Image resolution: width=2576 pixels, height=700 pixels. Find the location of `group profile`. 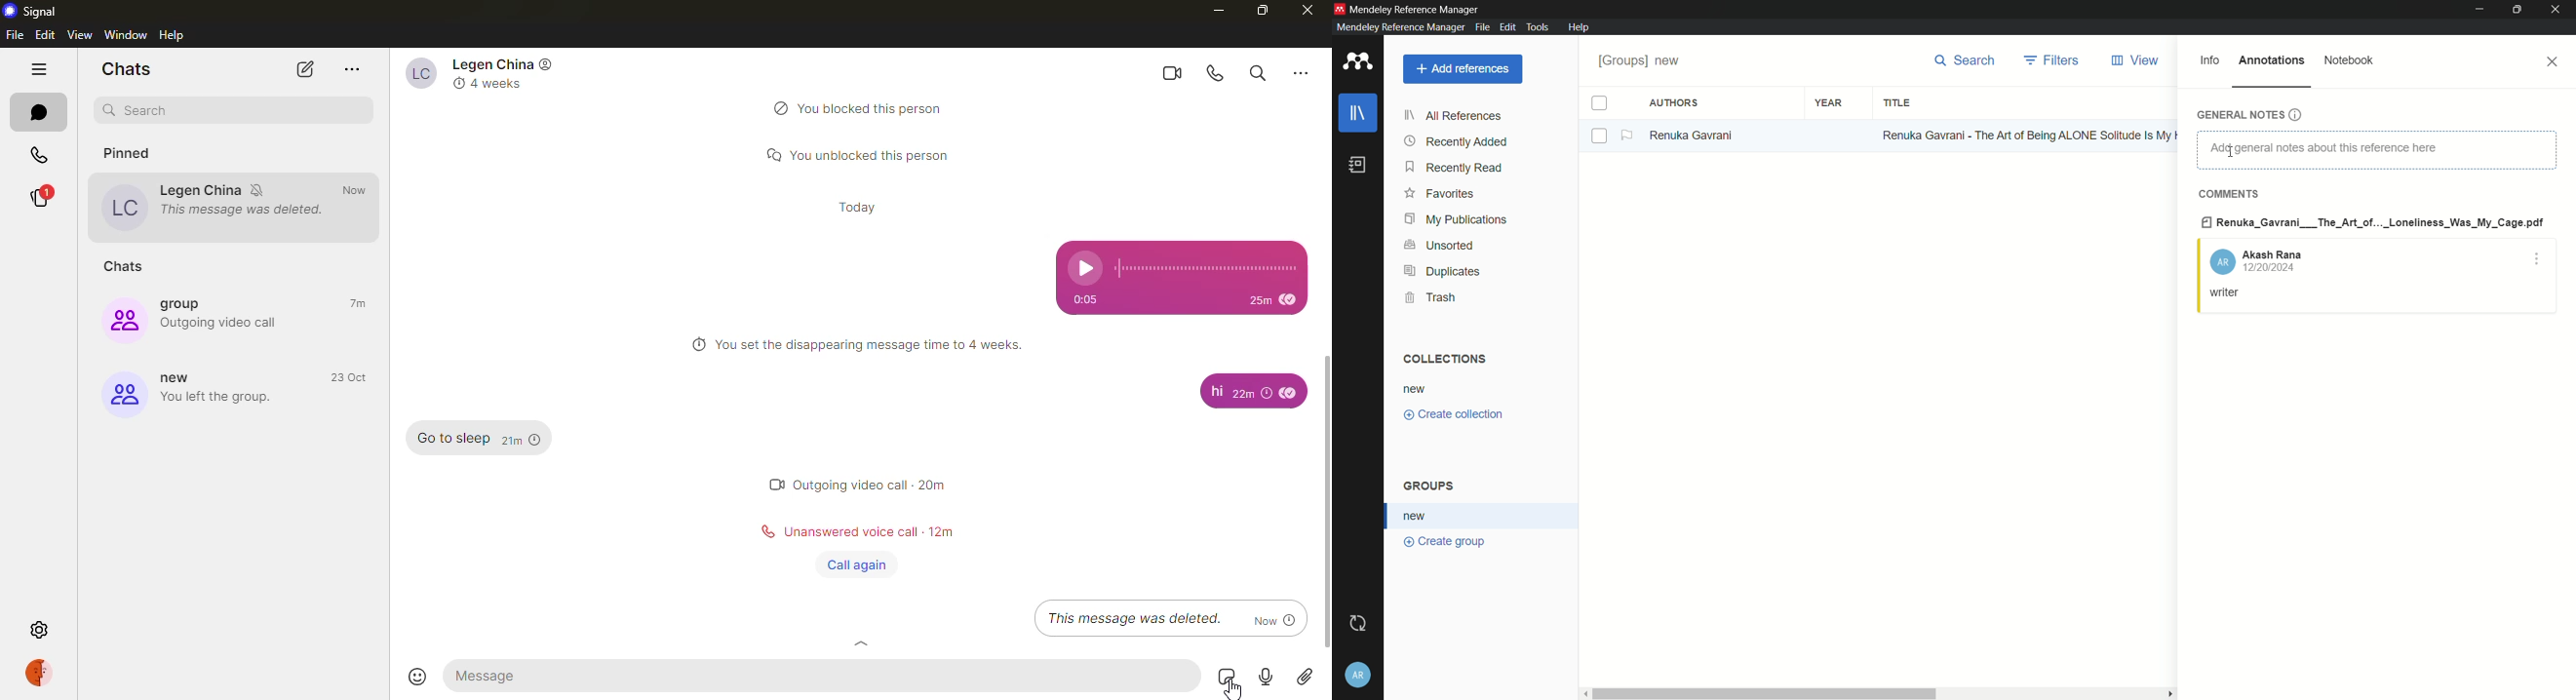

group profile is located at coordinates (121, 320).